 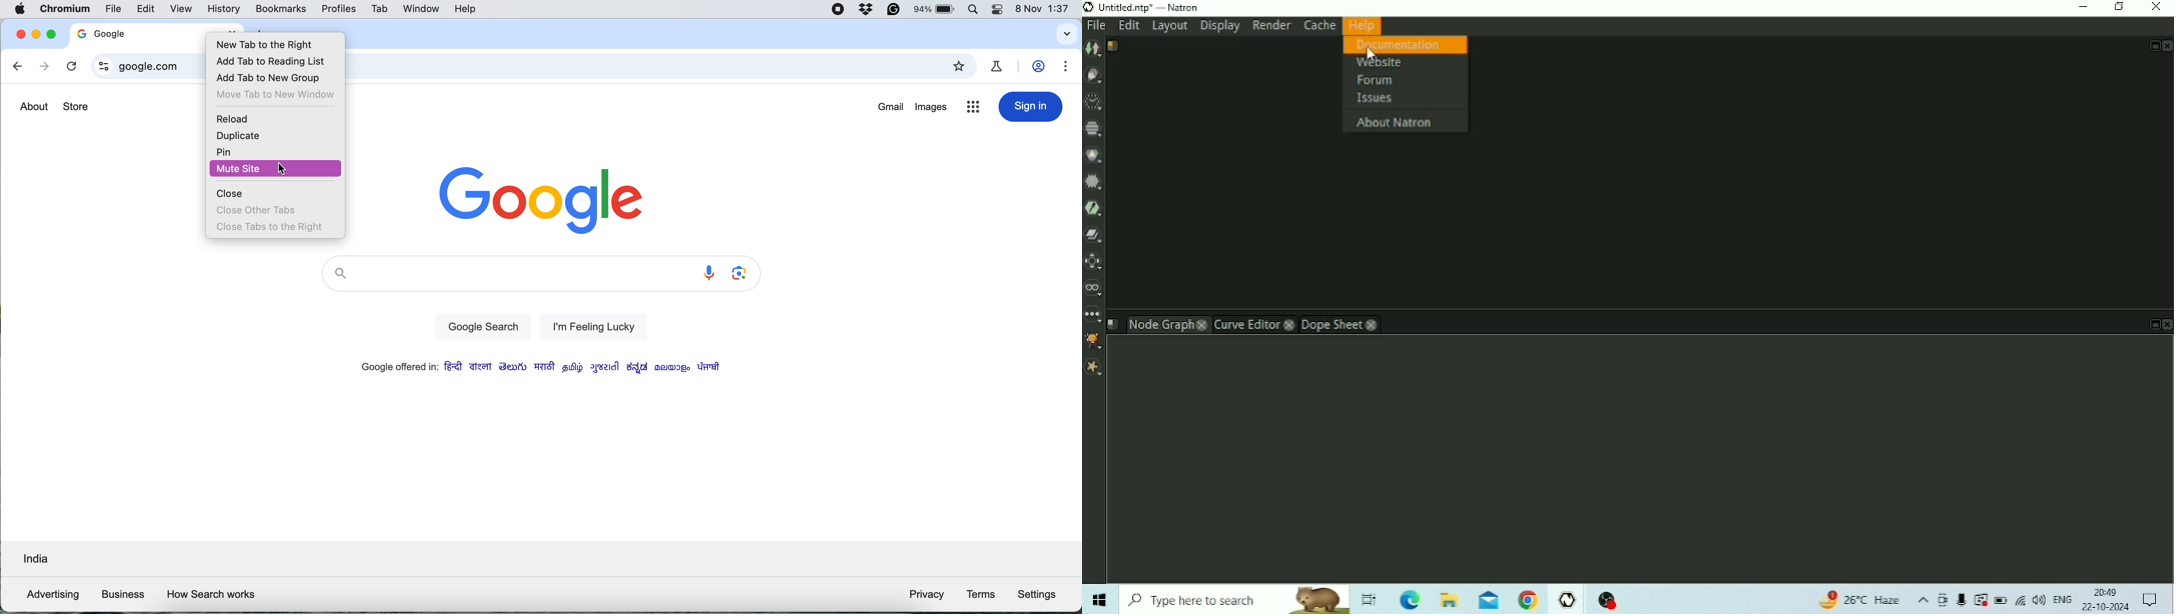 I want to click on privacy, so click(x=926, y=596).